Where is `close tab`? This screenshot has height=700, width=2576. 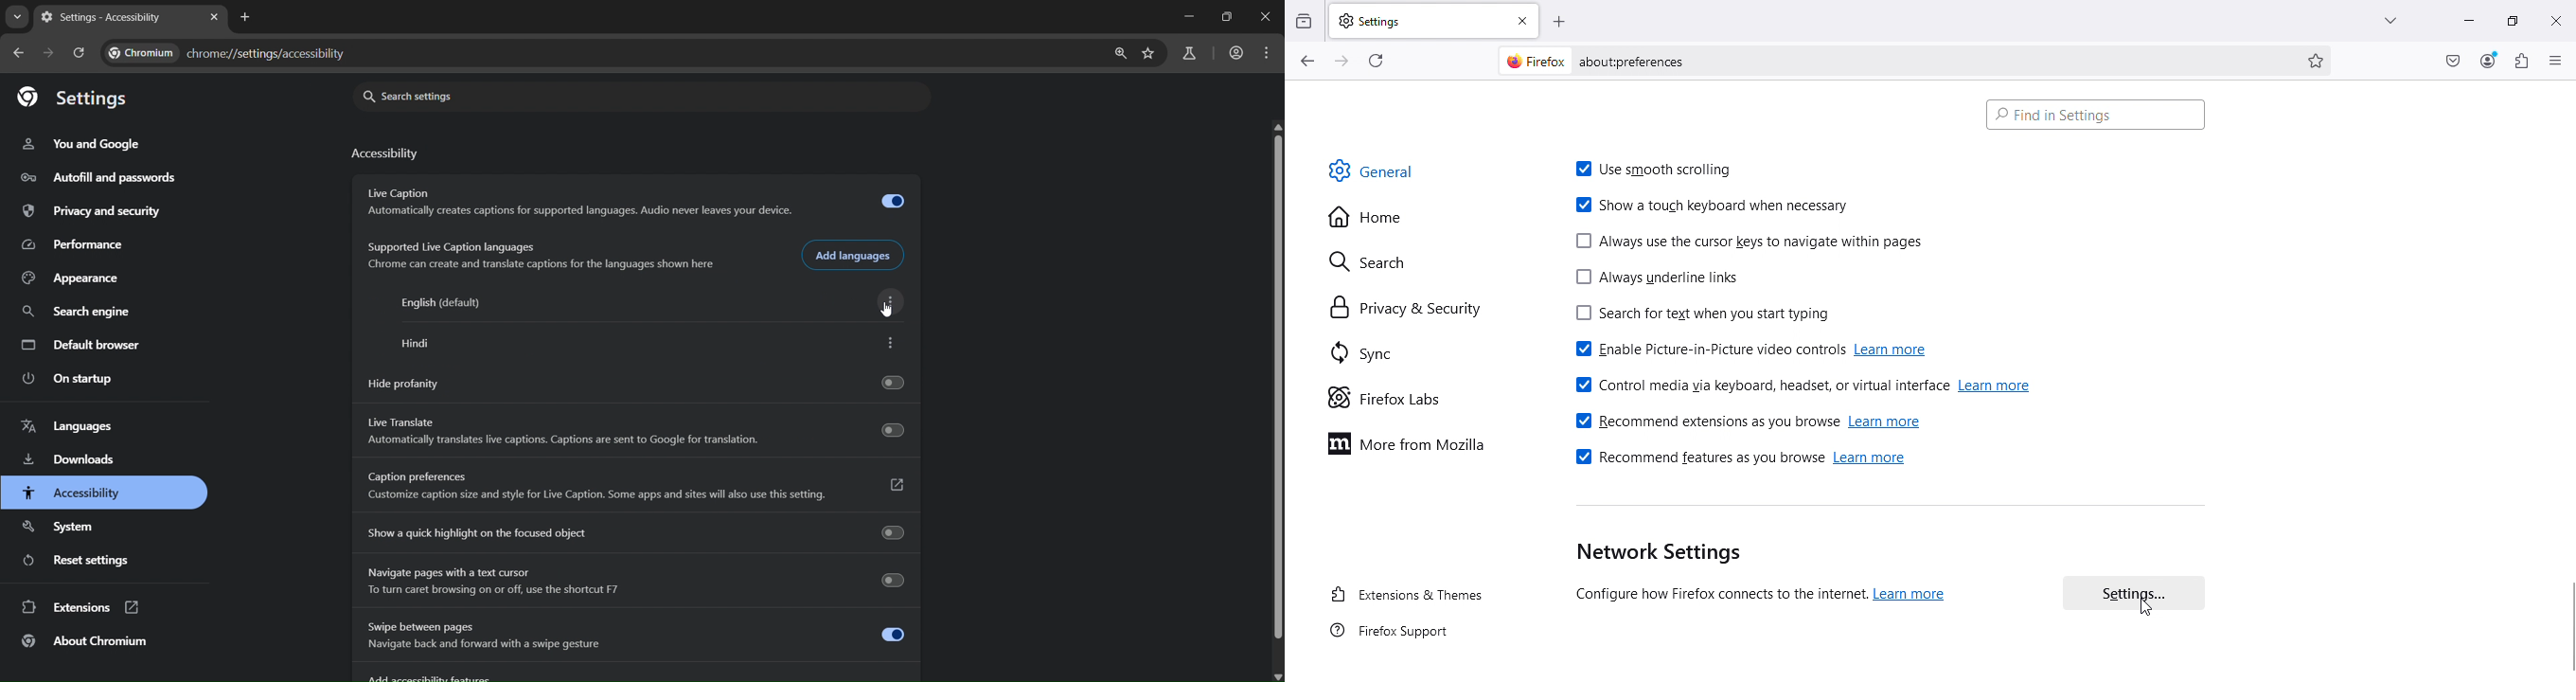
close tab is located at coordinates (213, 17).